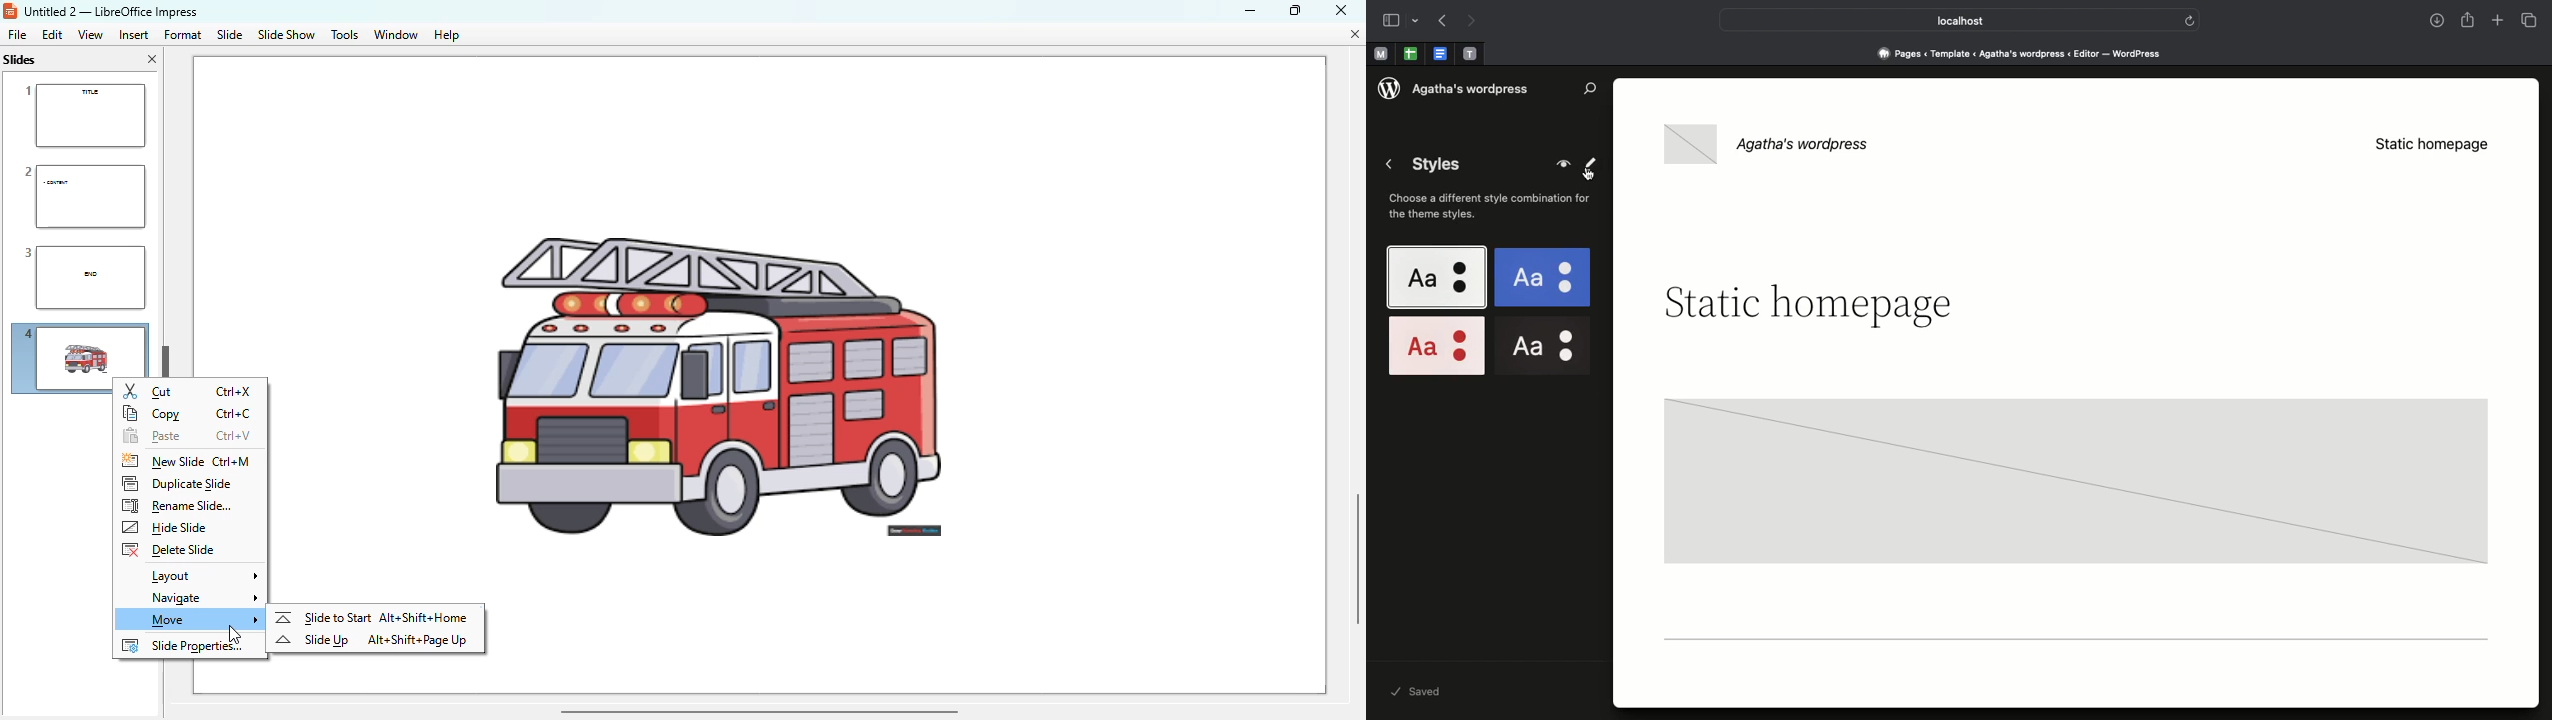 The height and width of the screenshot is (728, 2576). Describe the element at coordinates (2500, 22) in the screenshot. I see `Add new tab` at that location.